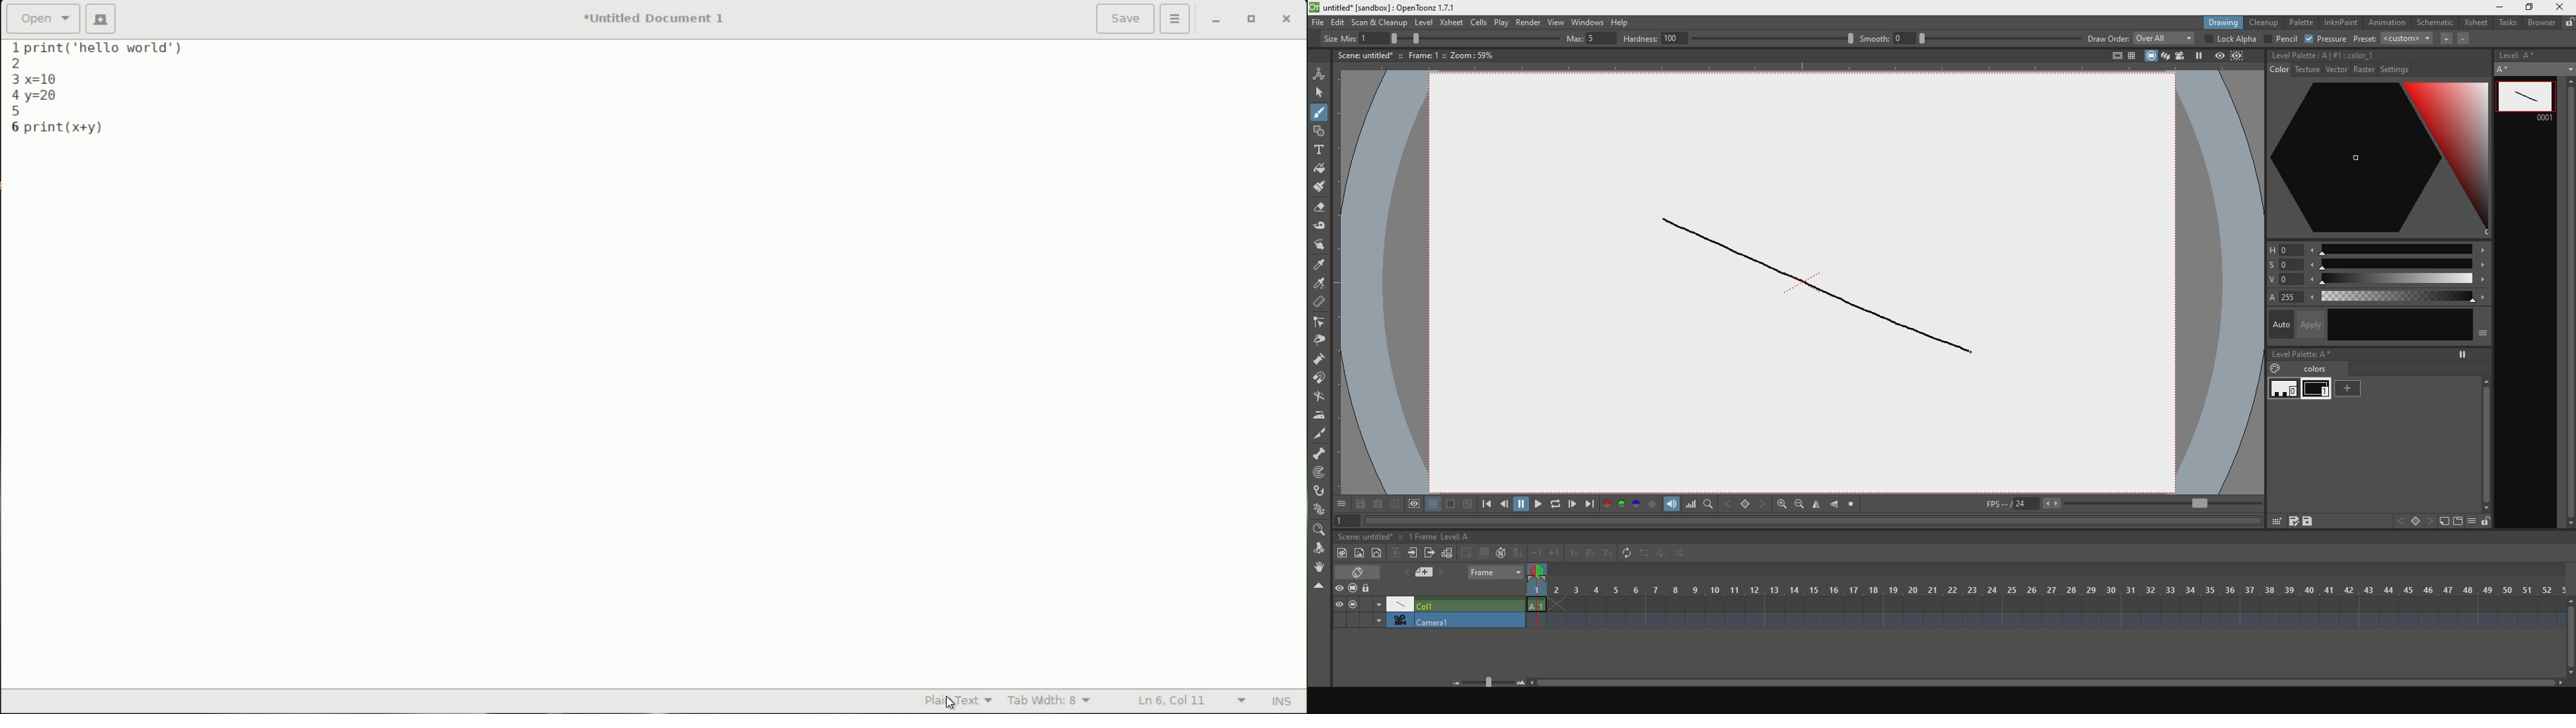 This screenshot has width=2576, height=728. Describe the element at coordinates (2569, 303) in the screenshot. I see `scroll bar` at that location.